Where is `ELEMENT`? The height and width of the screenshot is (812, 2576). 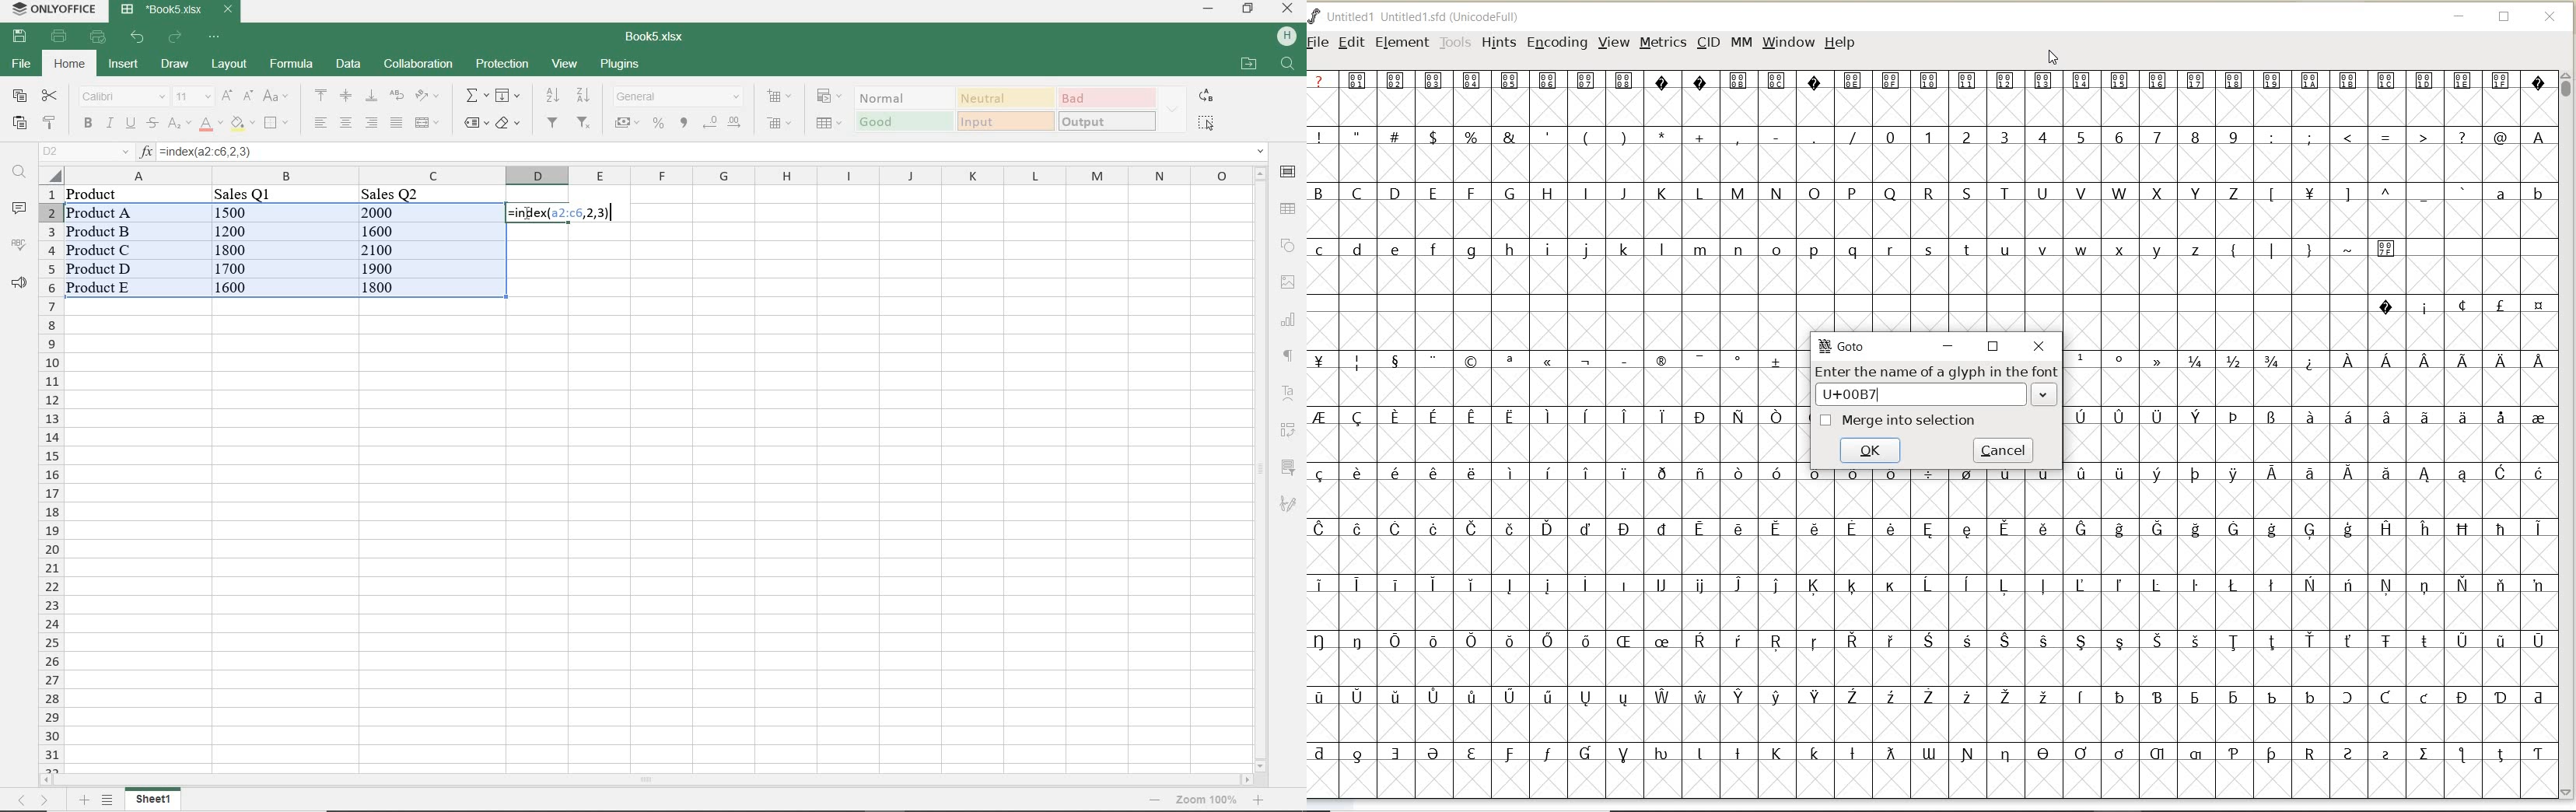
ELEMENT is located at coordinates (1402, 42).